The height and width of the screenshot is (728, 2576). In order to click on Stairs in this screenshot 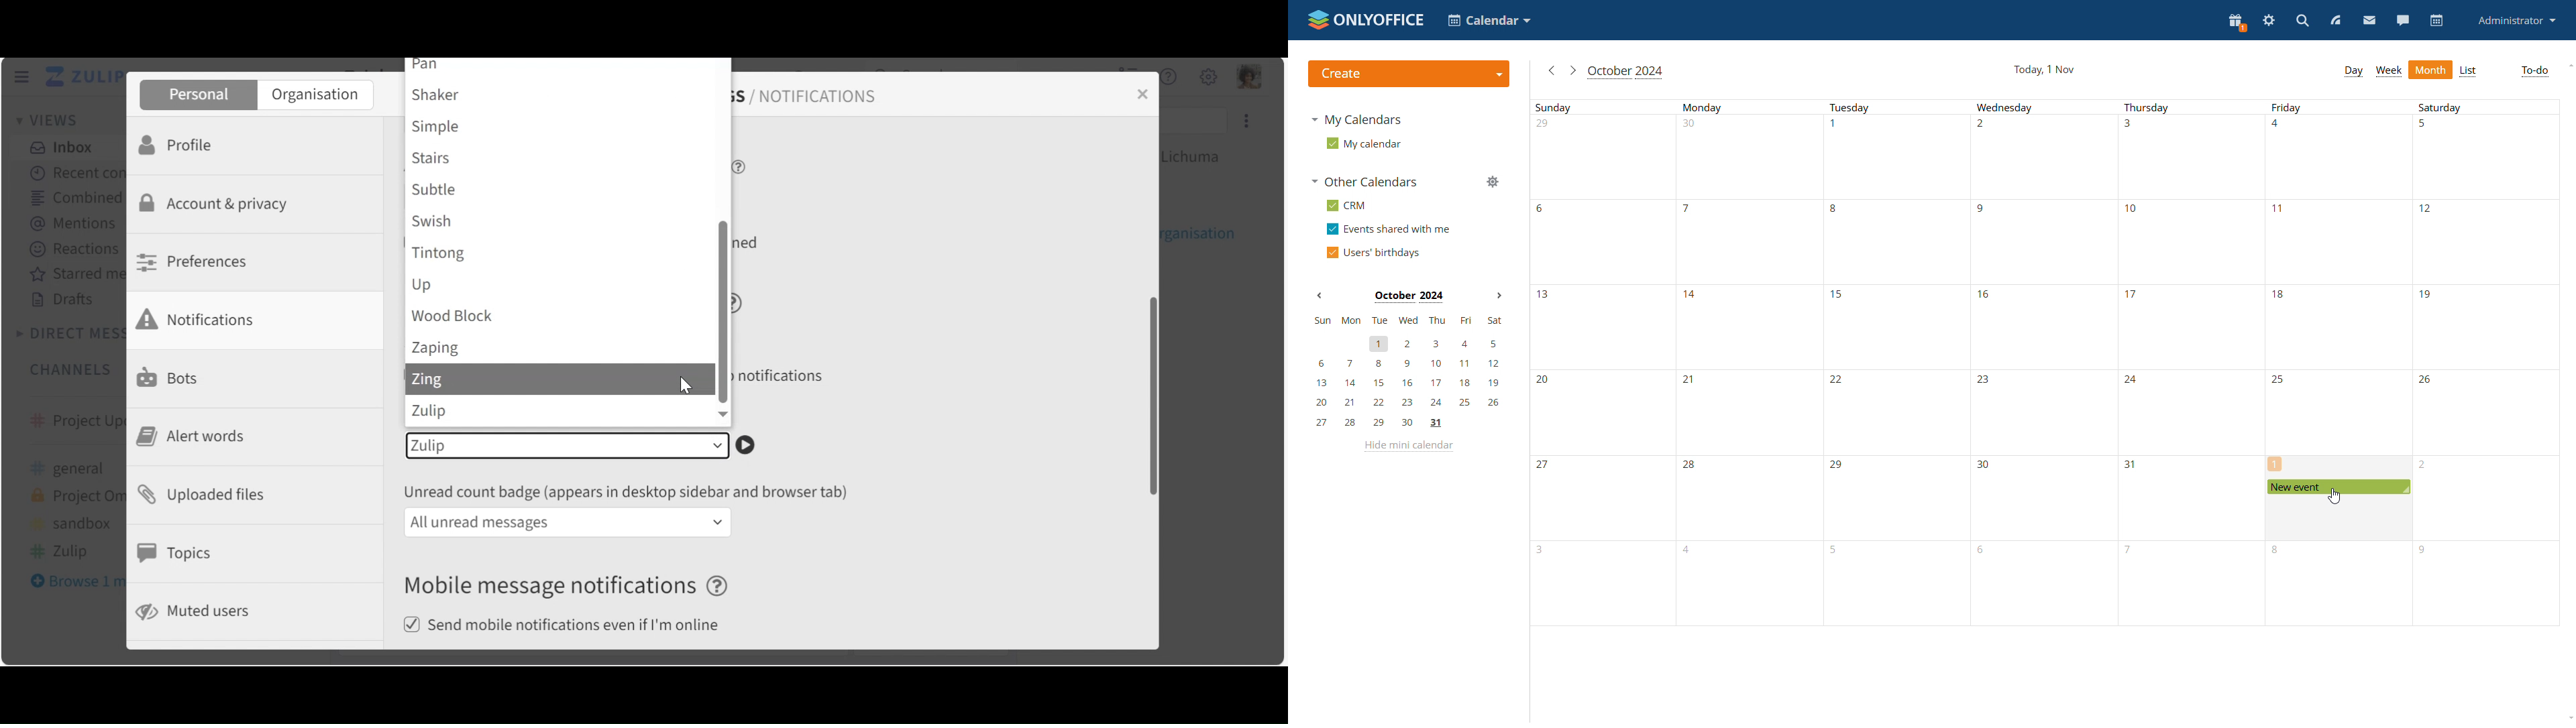, I will do `click(561, 160)`.